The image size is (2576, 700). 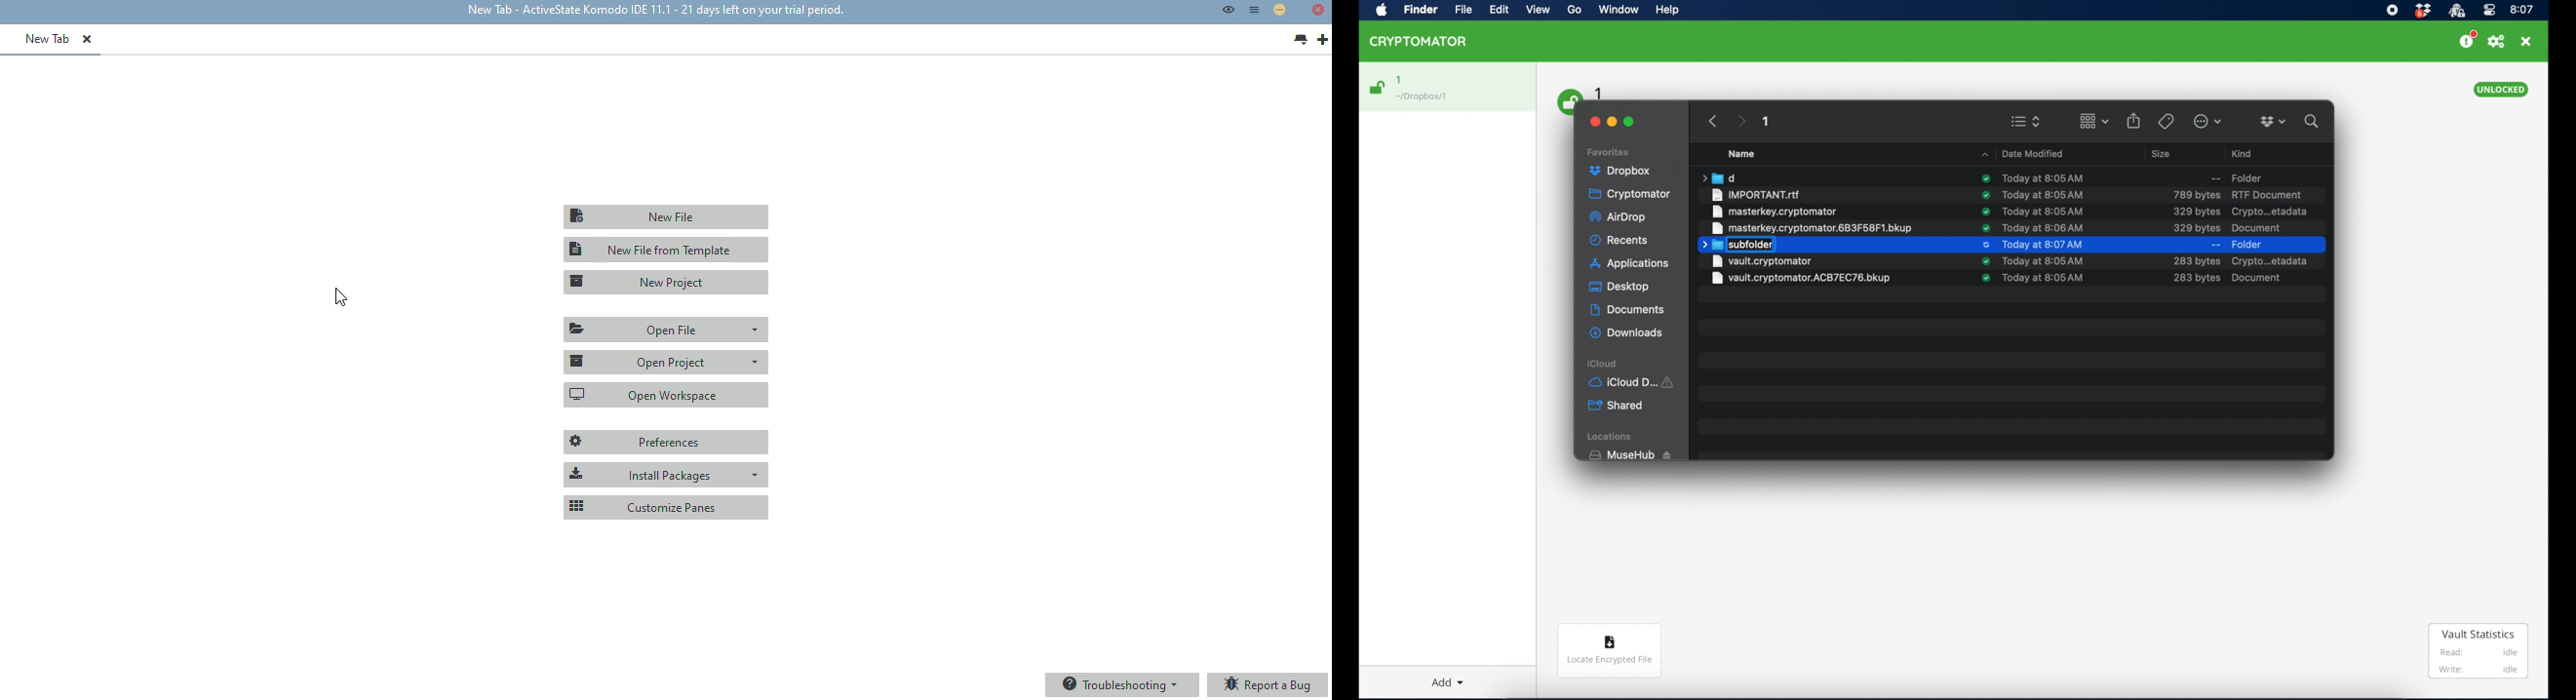 What do you see at coordinates (1627, 310) in the screenshot?
I see `documents` at bounding box center [1627, 310].